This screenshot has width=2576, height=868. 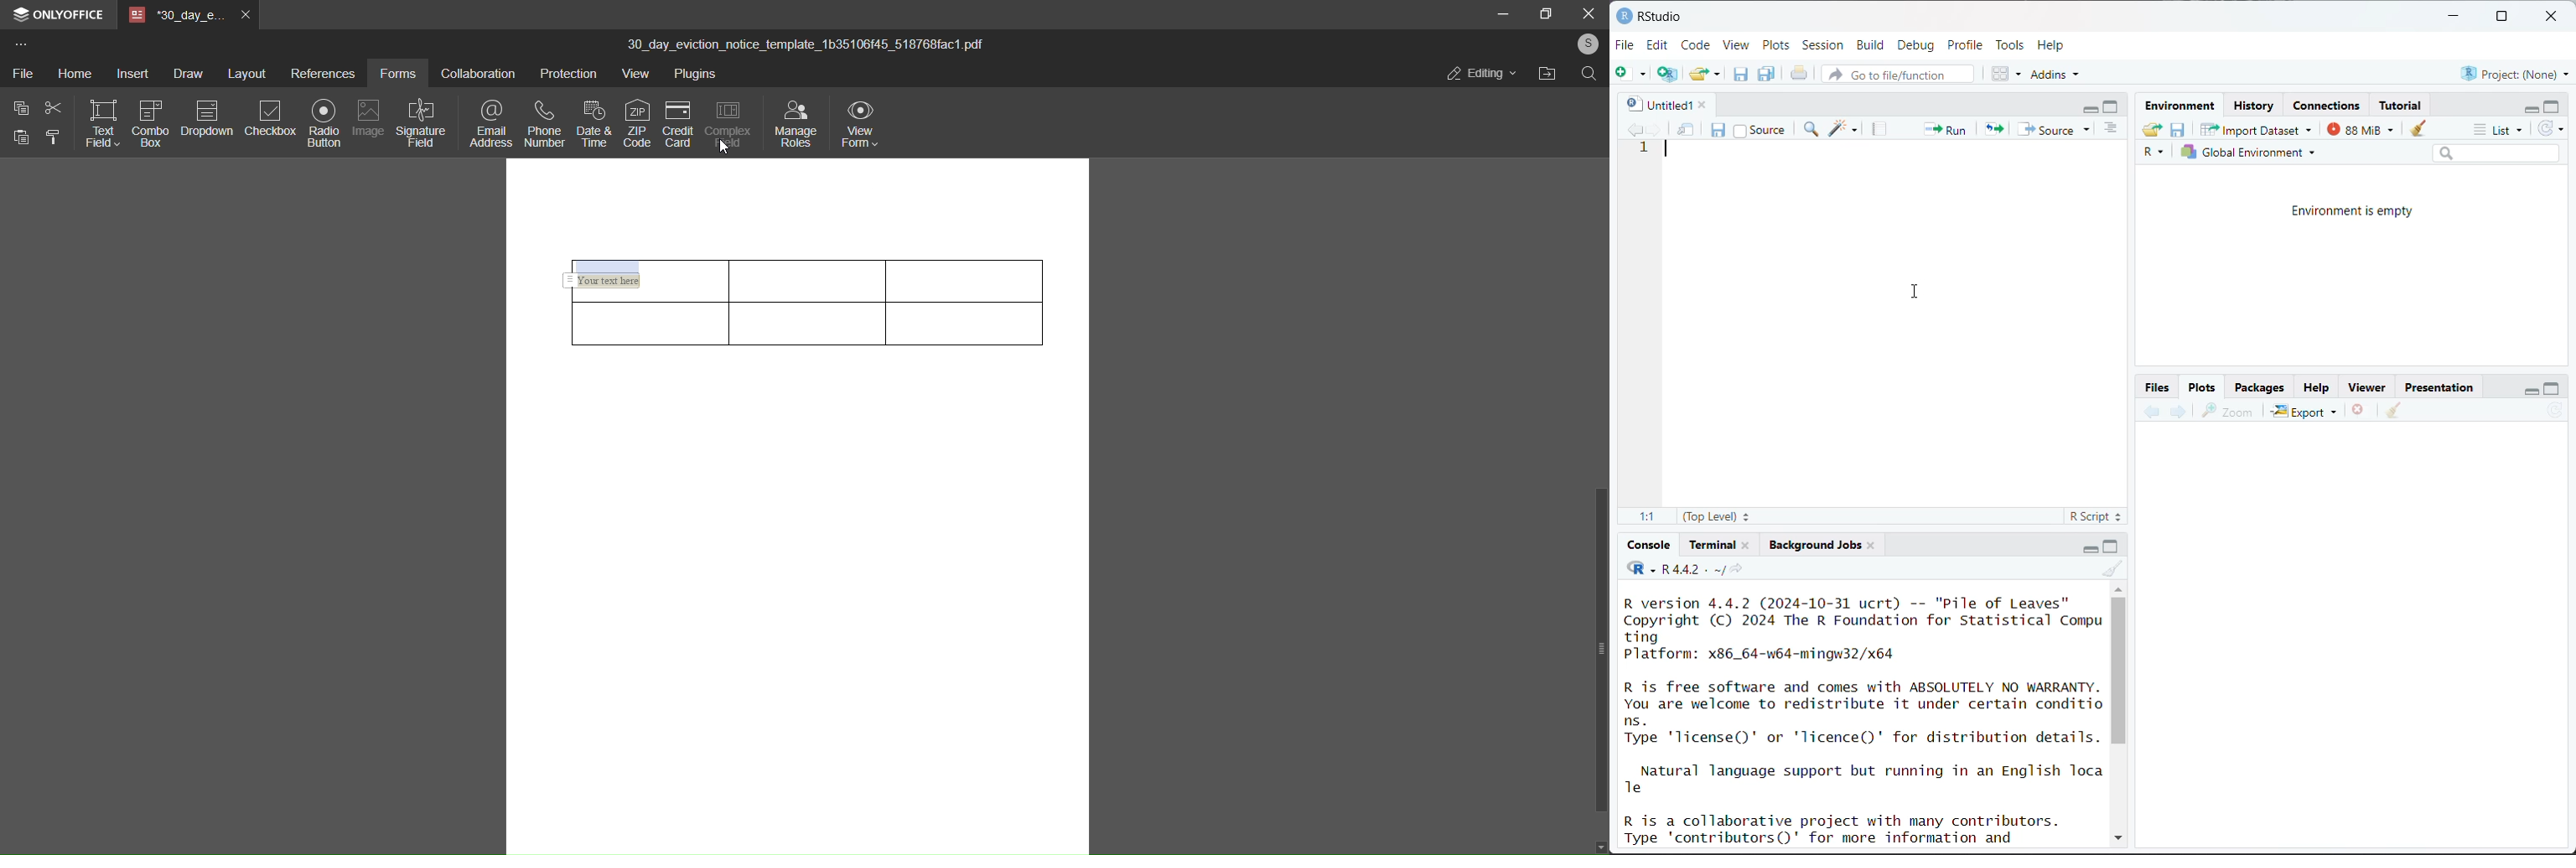 What do you see at coordinates (2552, 387) in the screenshot?
I see `maximize` at bounding box center [2552, 387].